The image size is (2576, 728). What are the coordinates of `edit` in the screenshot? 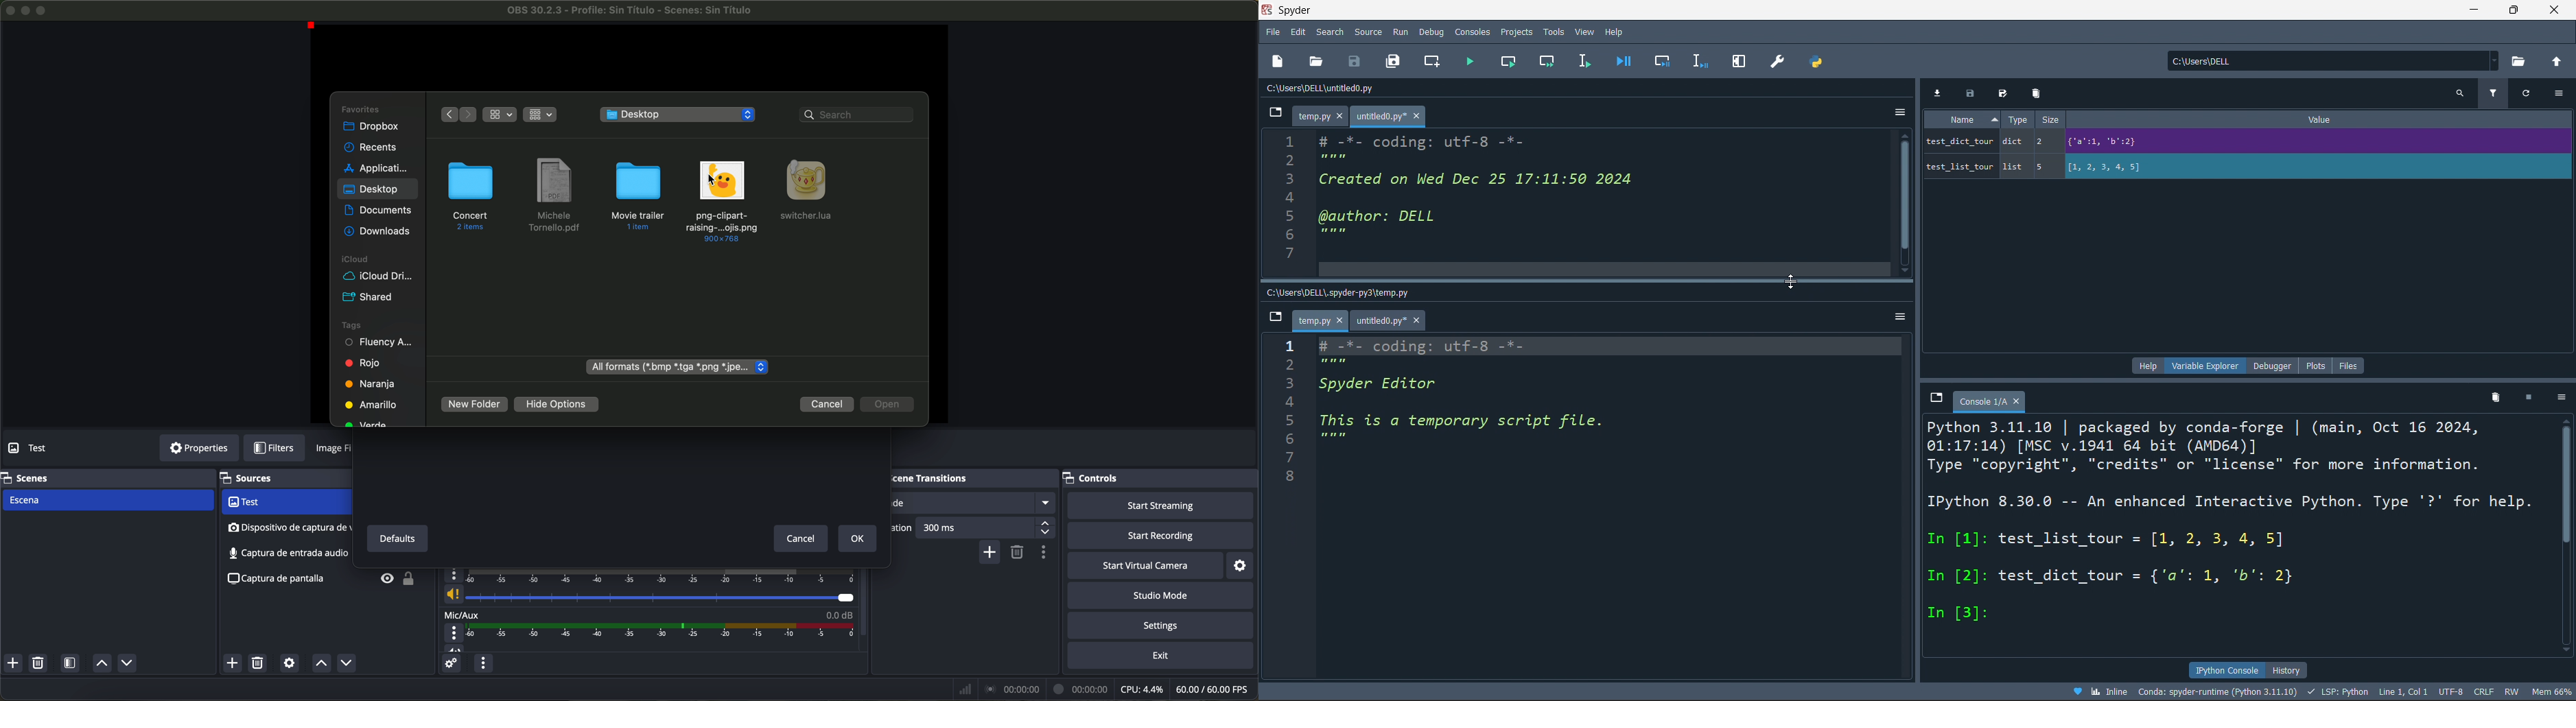 It's located at (1298, 32).